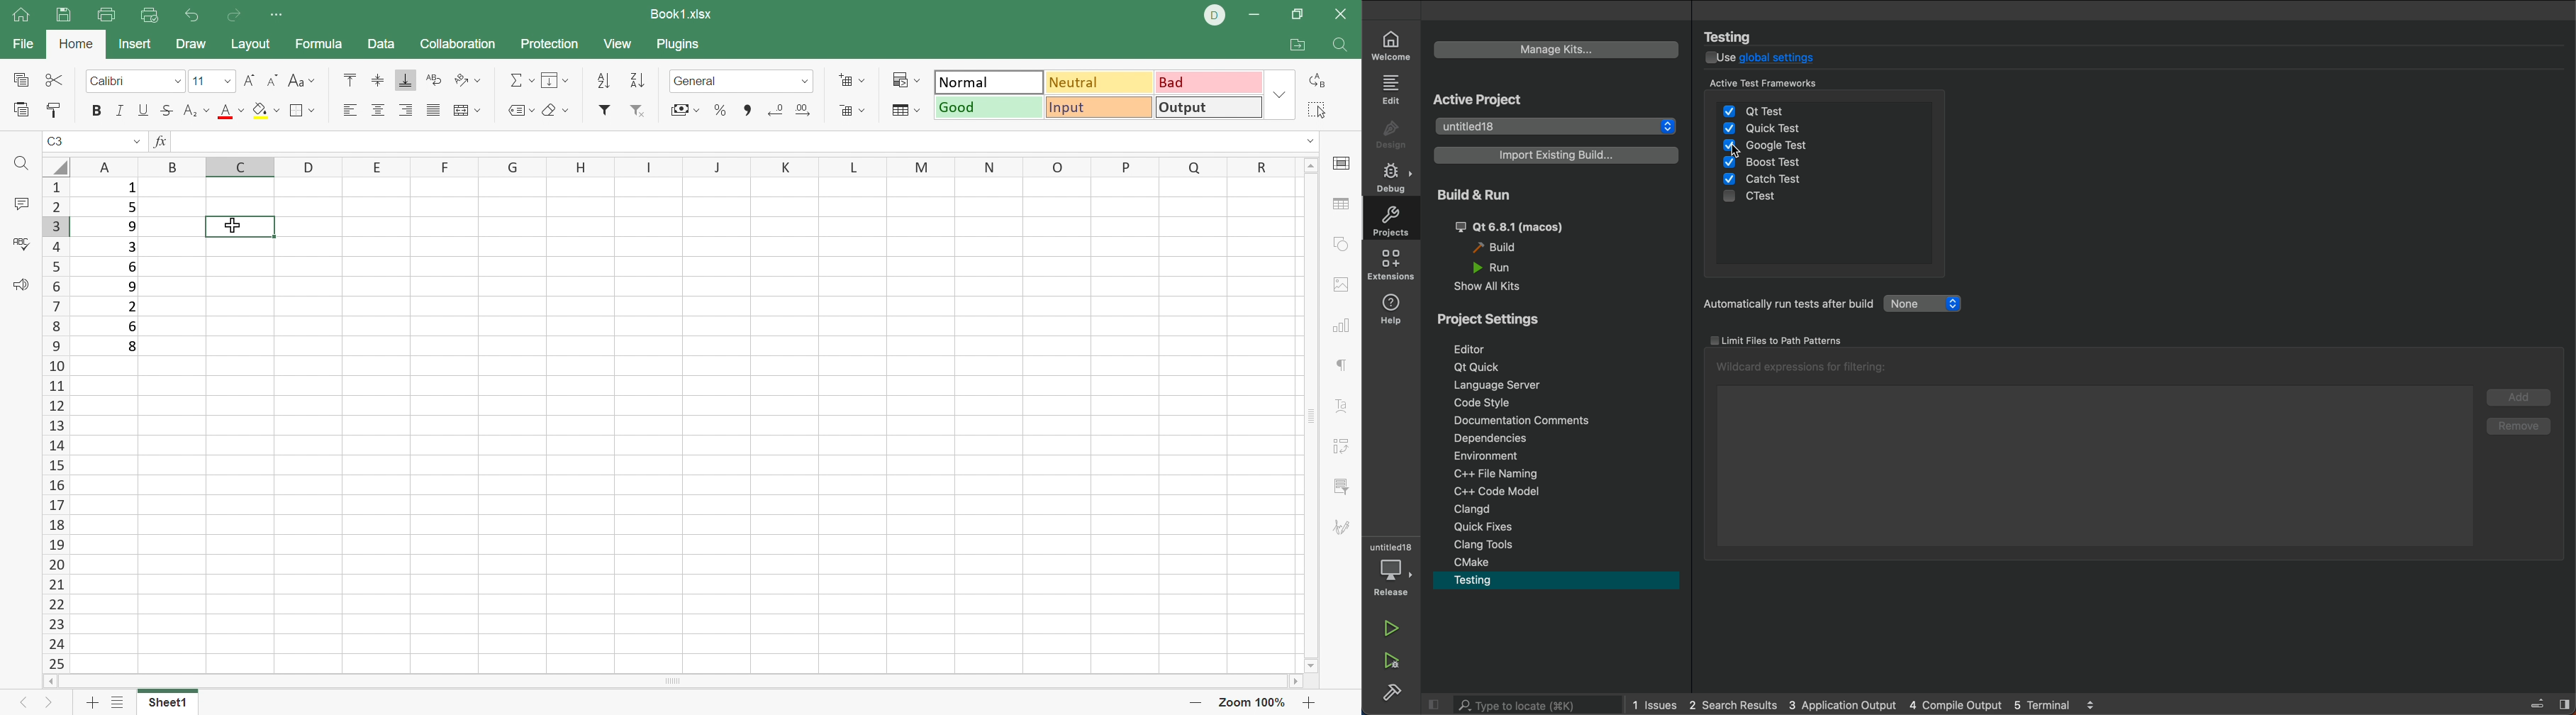  I want to click on Paste, so click(21, 109).